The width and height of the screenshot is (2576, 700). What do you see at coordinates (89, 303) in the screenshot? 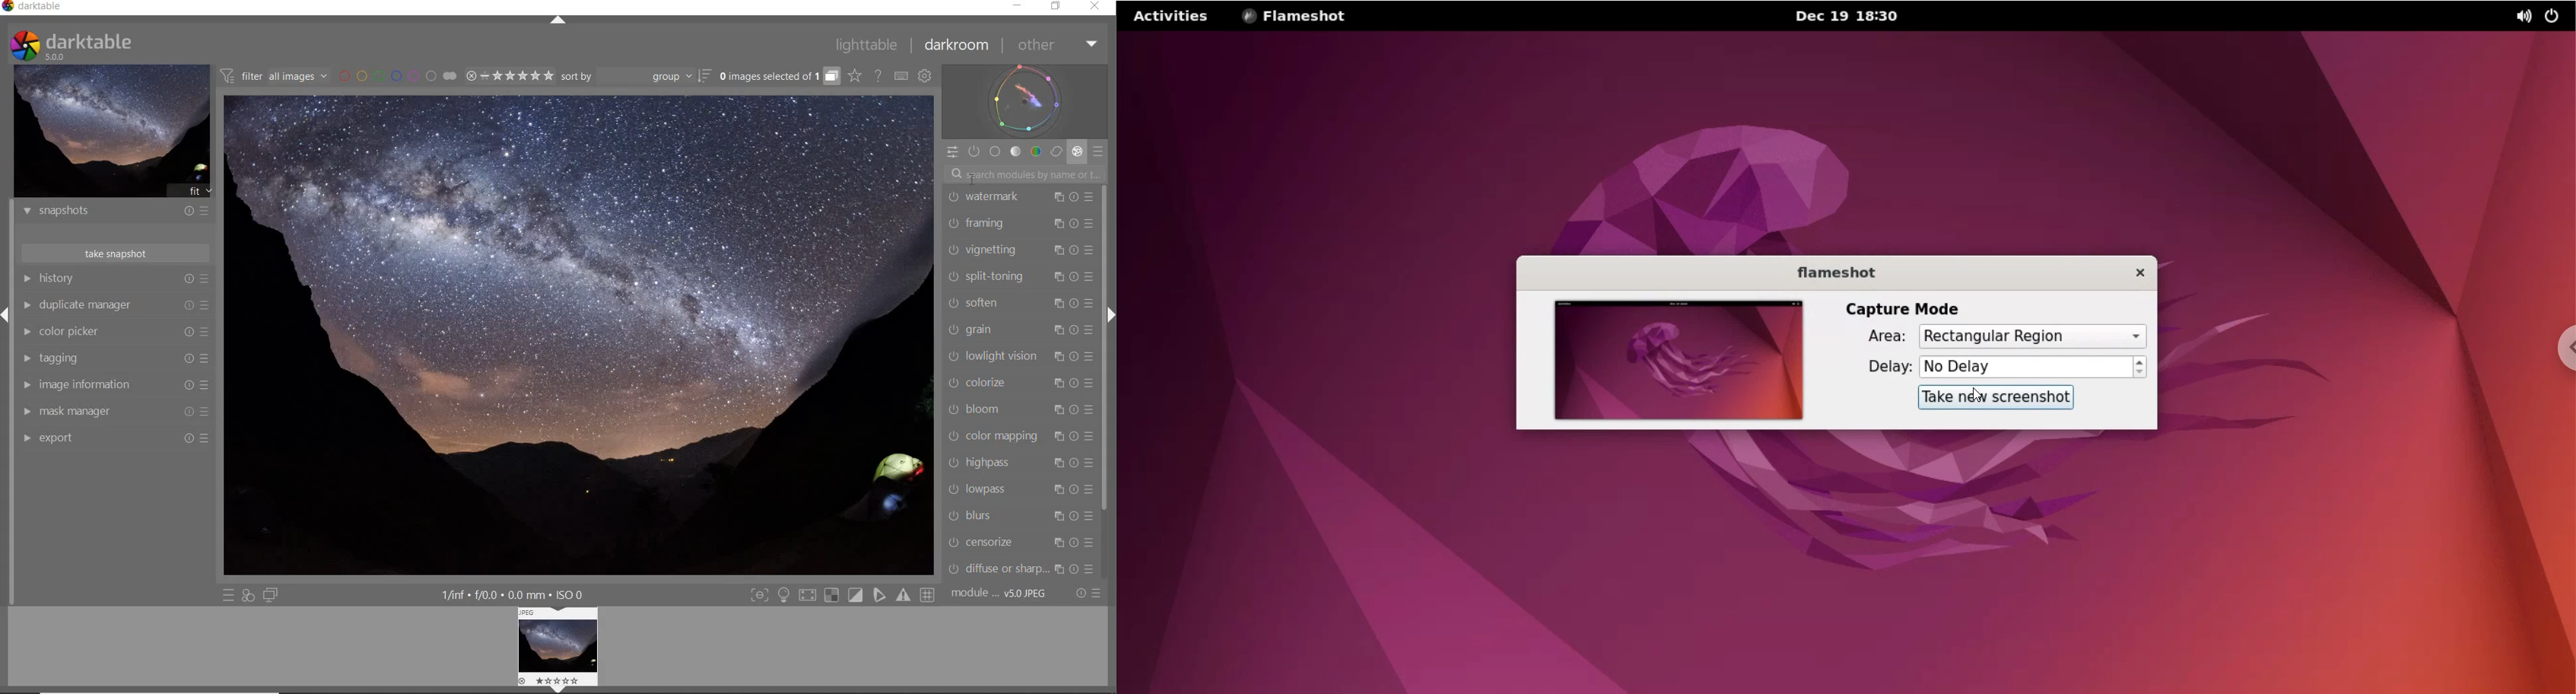
I see `Duplicate manager` at bounding box center [89, 303].